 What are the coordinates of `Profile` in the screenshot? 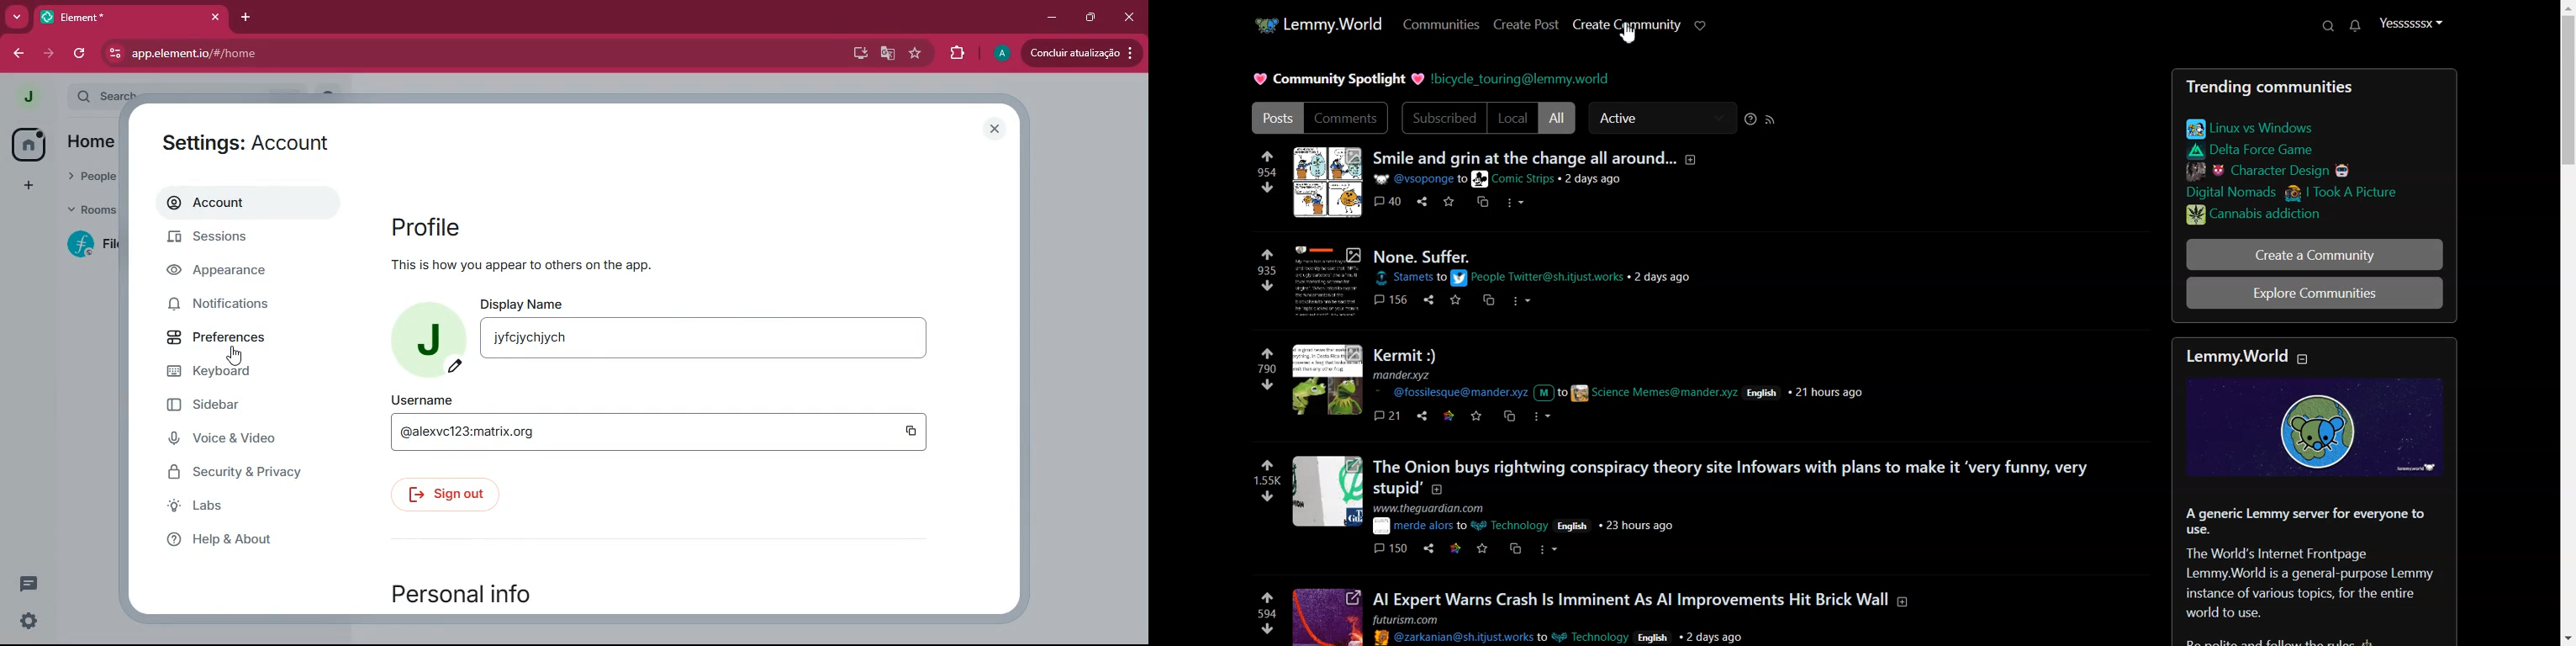 It's located at (2412, 22).